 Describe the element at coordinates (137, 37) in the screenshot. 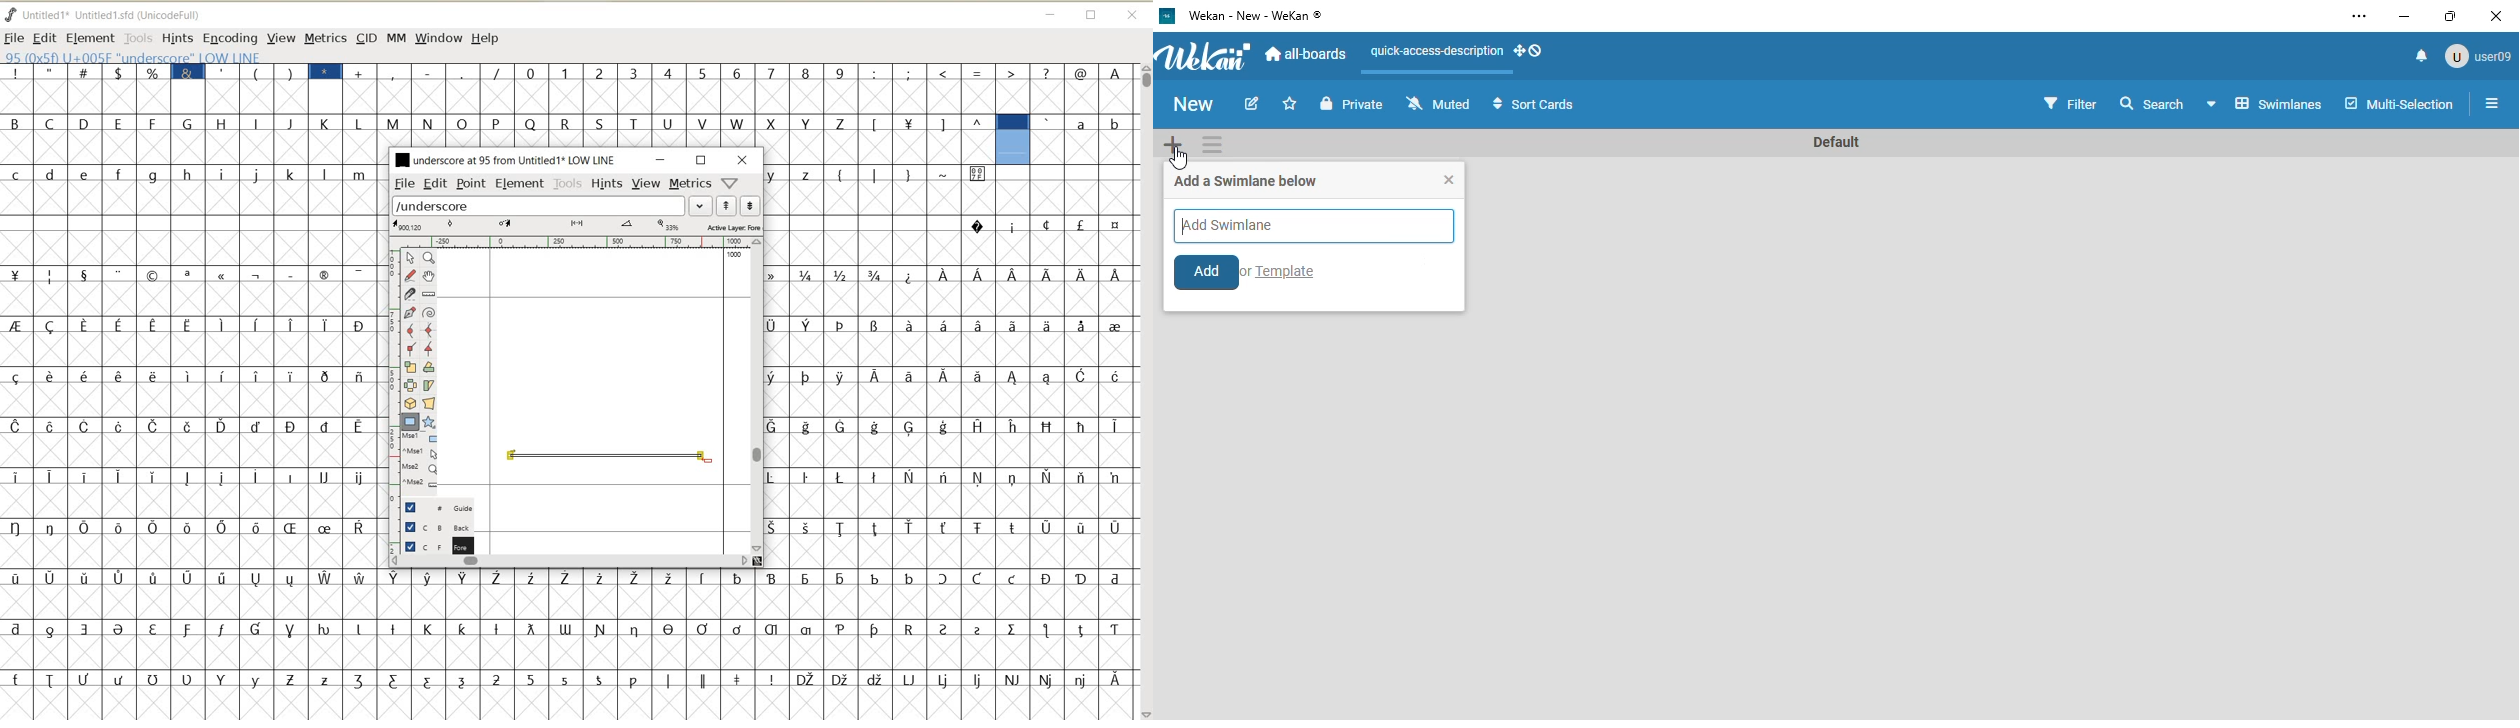

I see `TOOLS` at that location.